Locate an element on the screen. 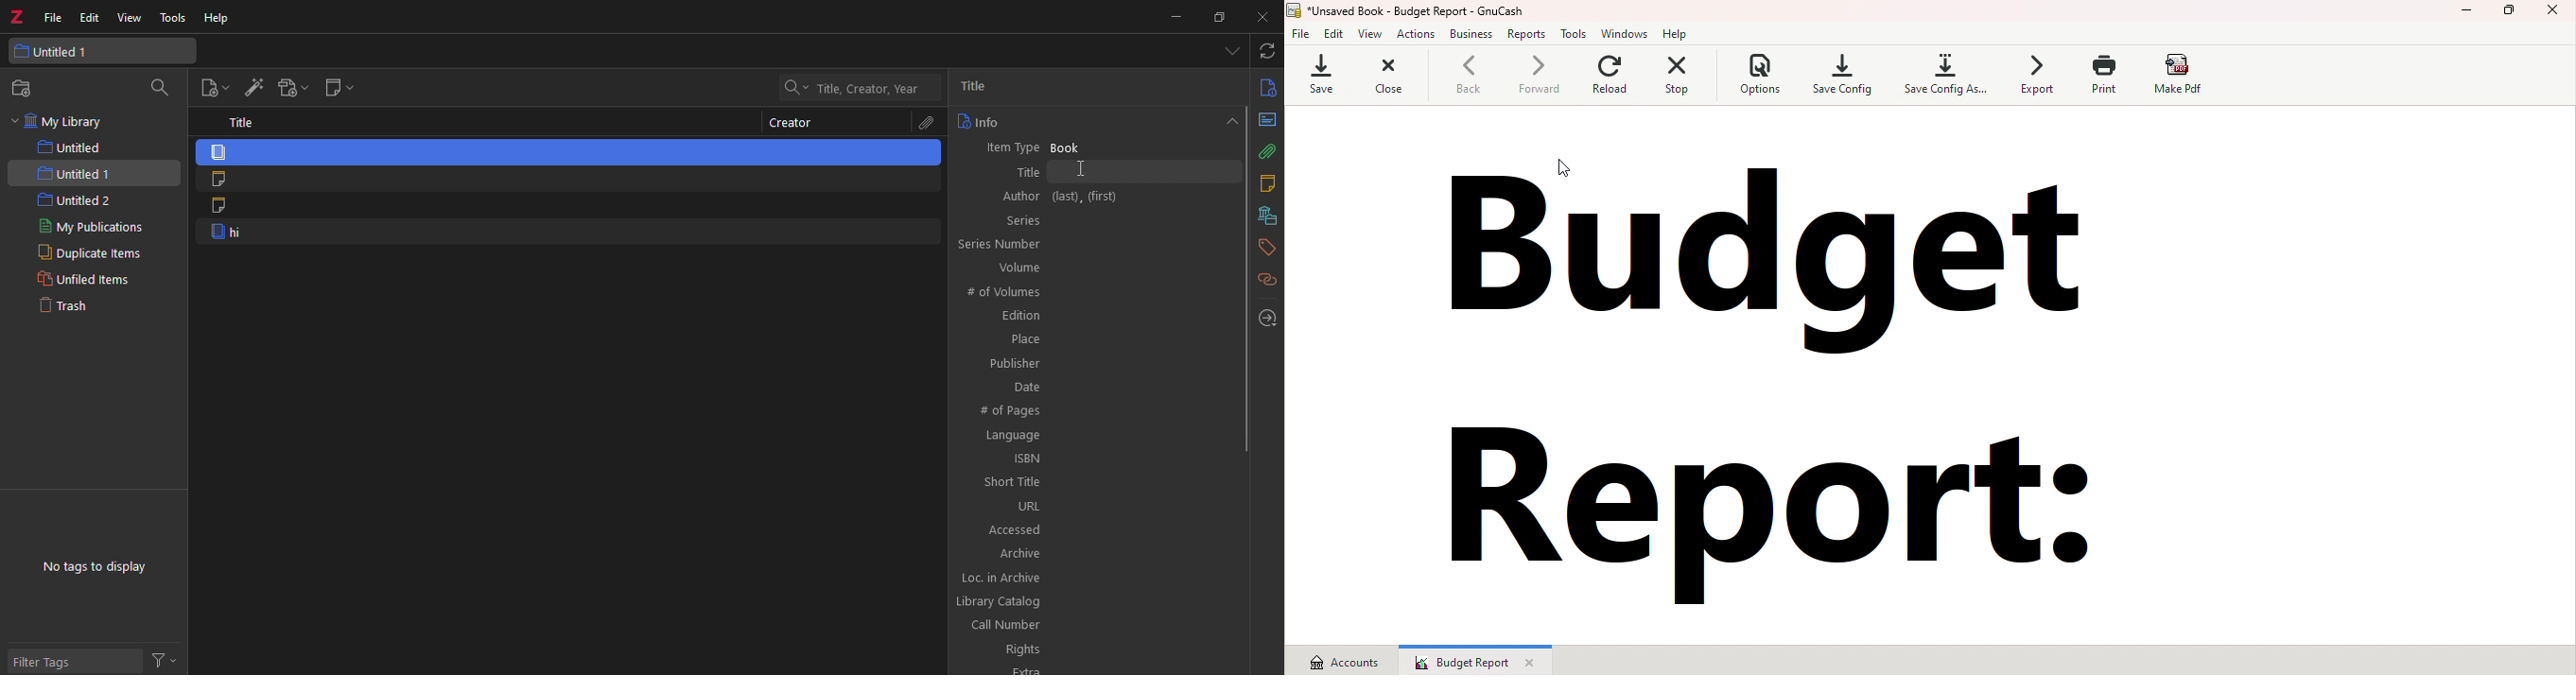 Image resolution: width=2576 pixels, height=700 pixels. tools is located at coordinates (176, 19).